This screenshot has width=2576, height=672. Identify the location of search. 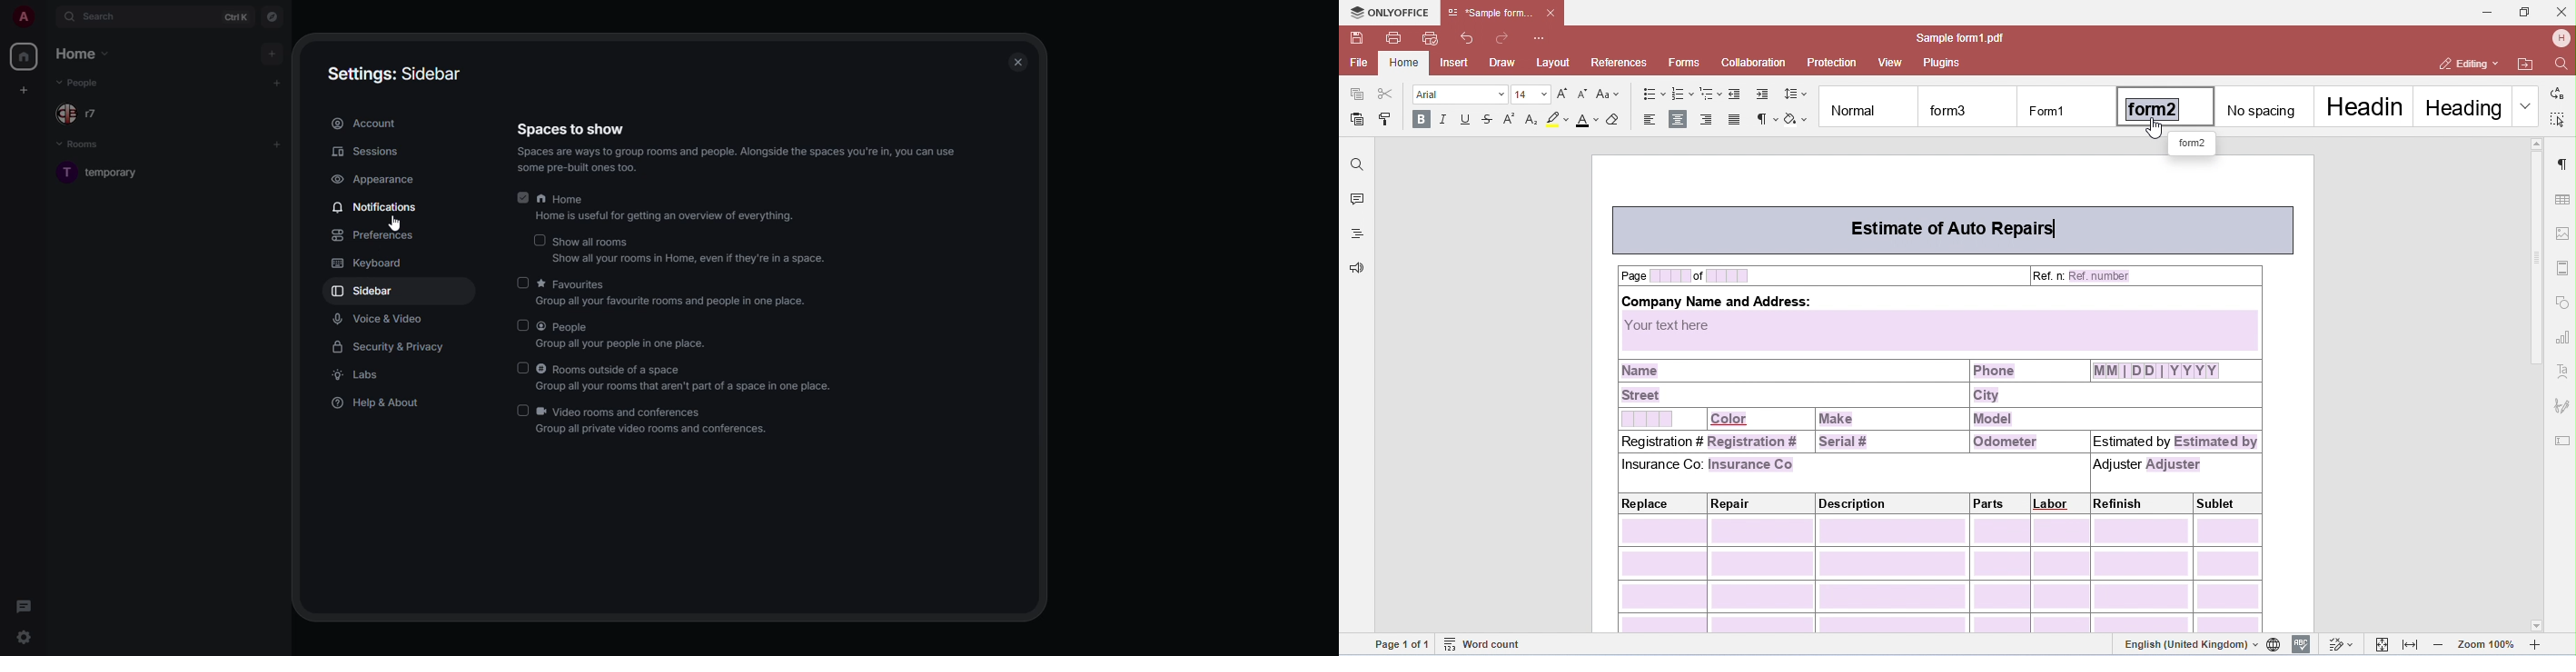
(91, 16).